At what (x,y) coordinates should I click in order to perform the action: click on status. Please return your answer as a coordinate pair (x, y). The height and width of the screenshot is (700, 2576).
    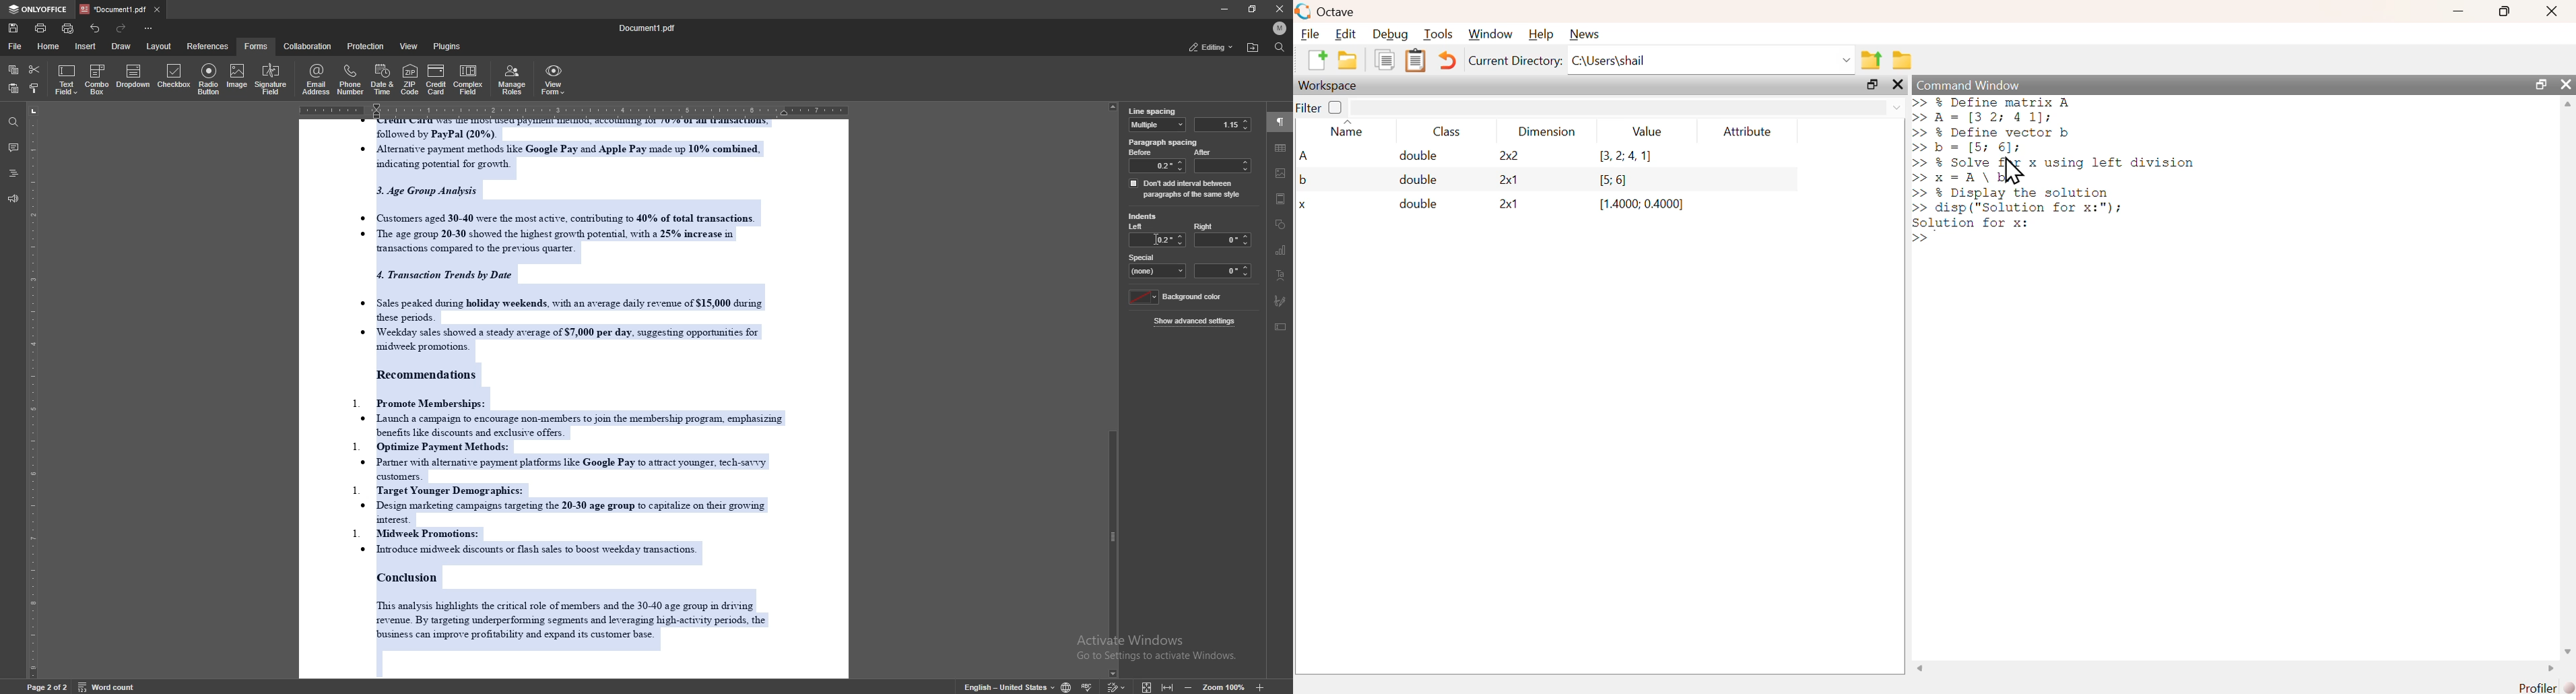
    Looking at the image, I should click on (1210, 46).